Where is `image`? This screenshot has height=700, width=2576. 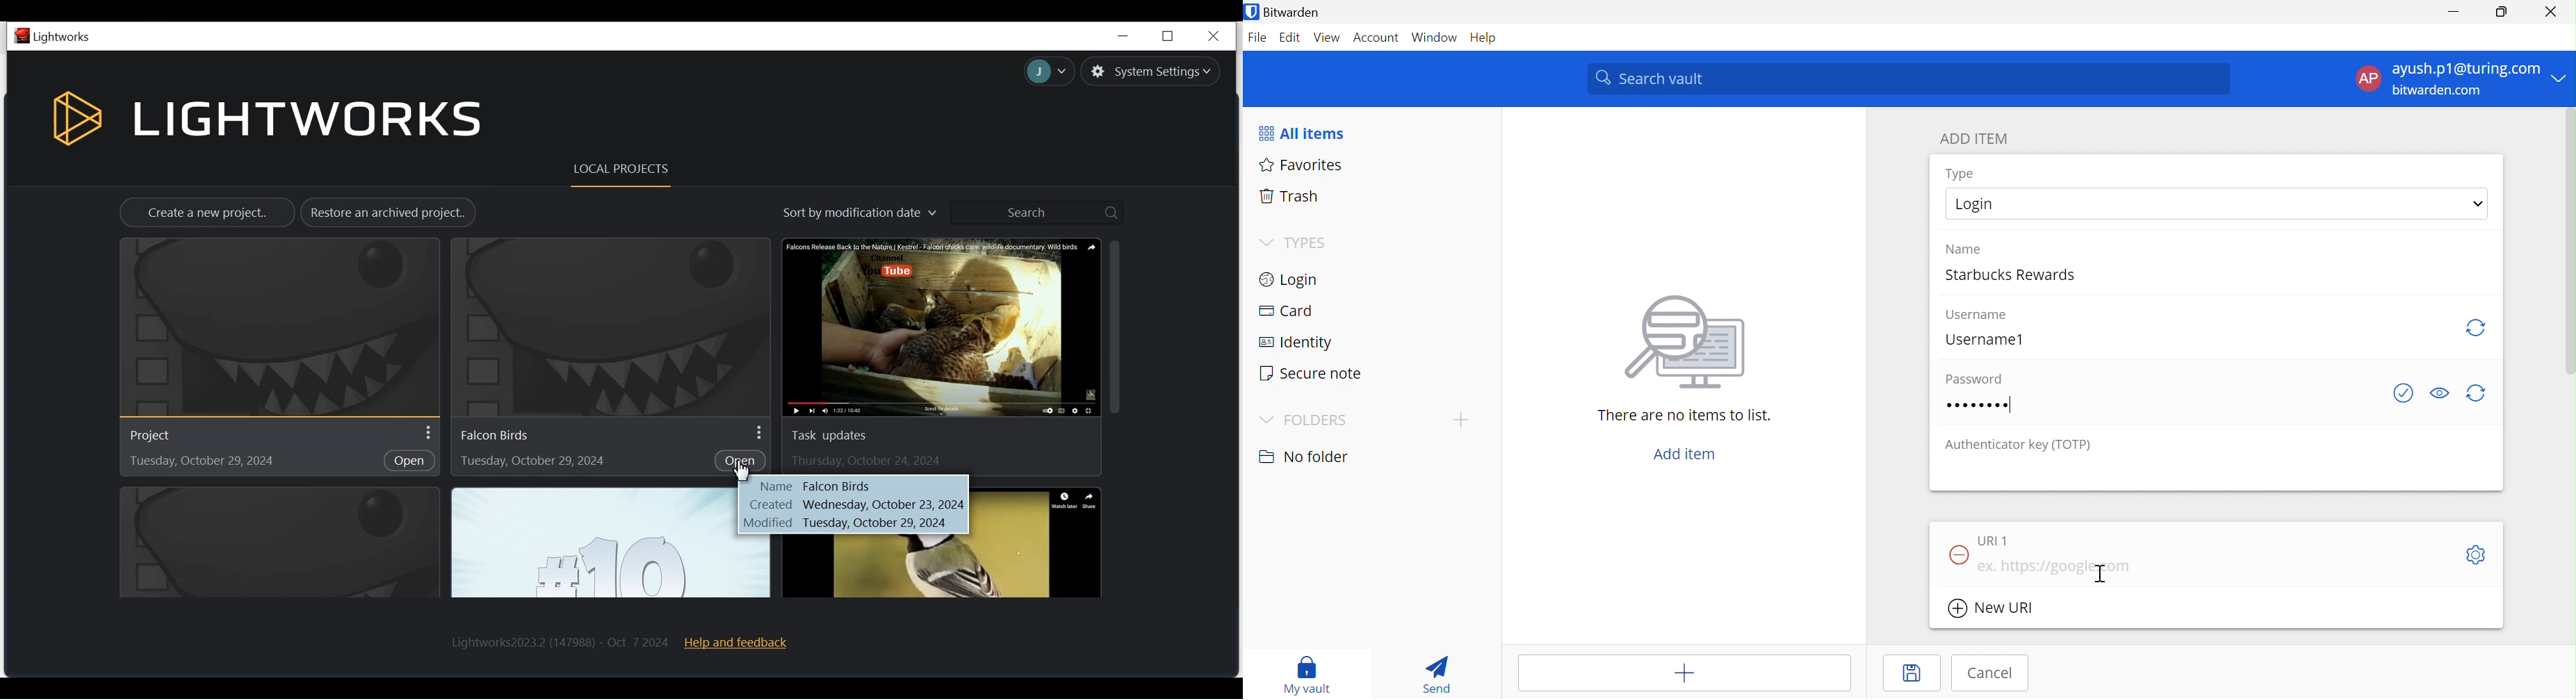
image is located at coordinates (596, 542).